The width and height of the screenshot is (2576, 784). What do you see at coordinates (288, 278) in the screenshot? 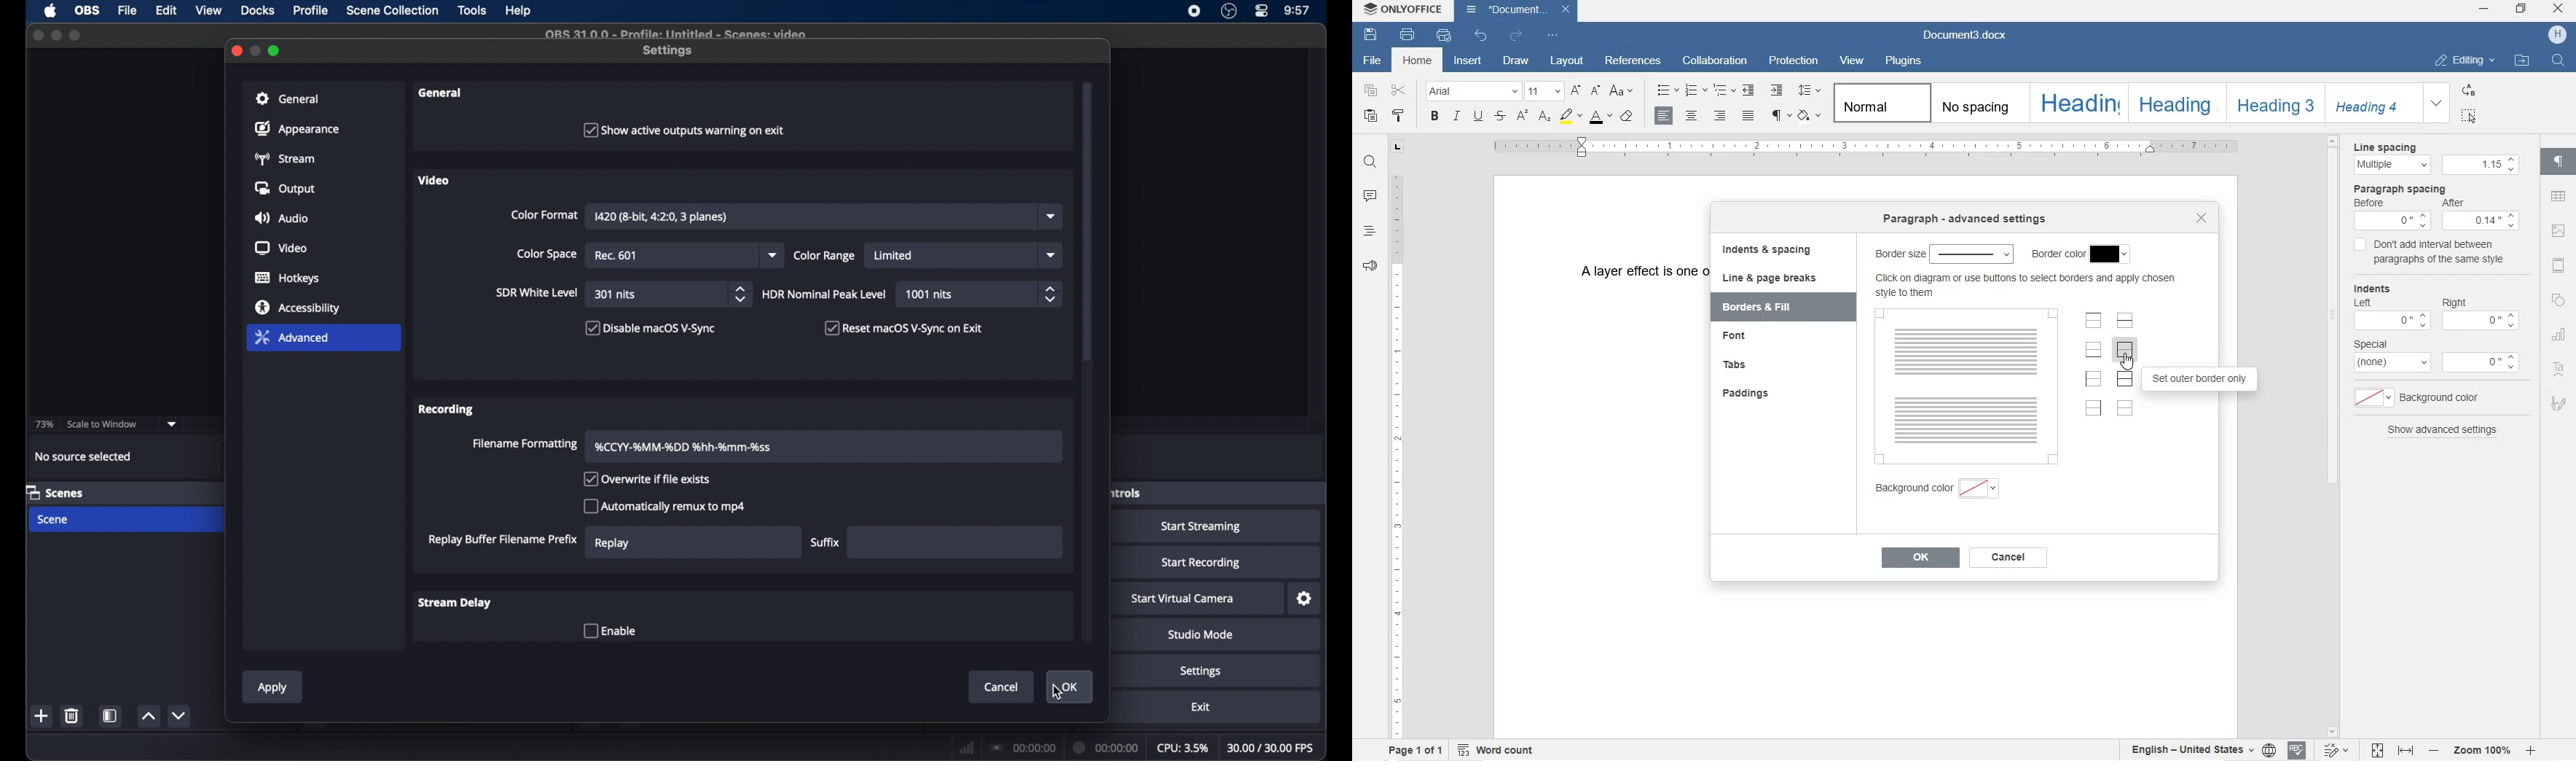
I see `hotkeys` at bounding box center [288, 278].